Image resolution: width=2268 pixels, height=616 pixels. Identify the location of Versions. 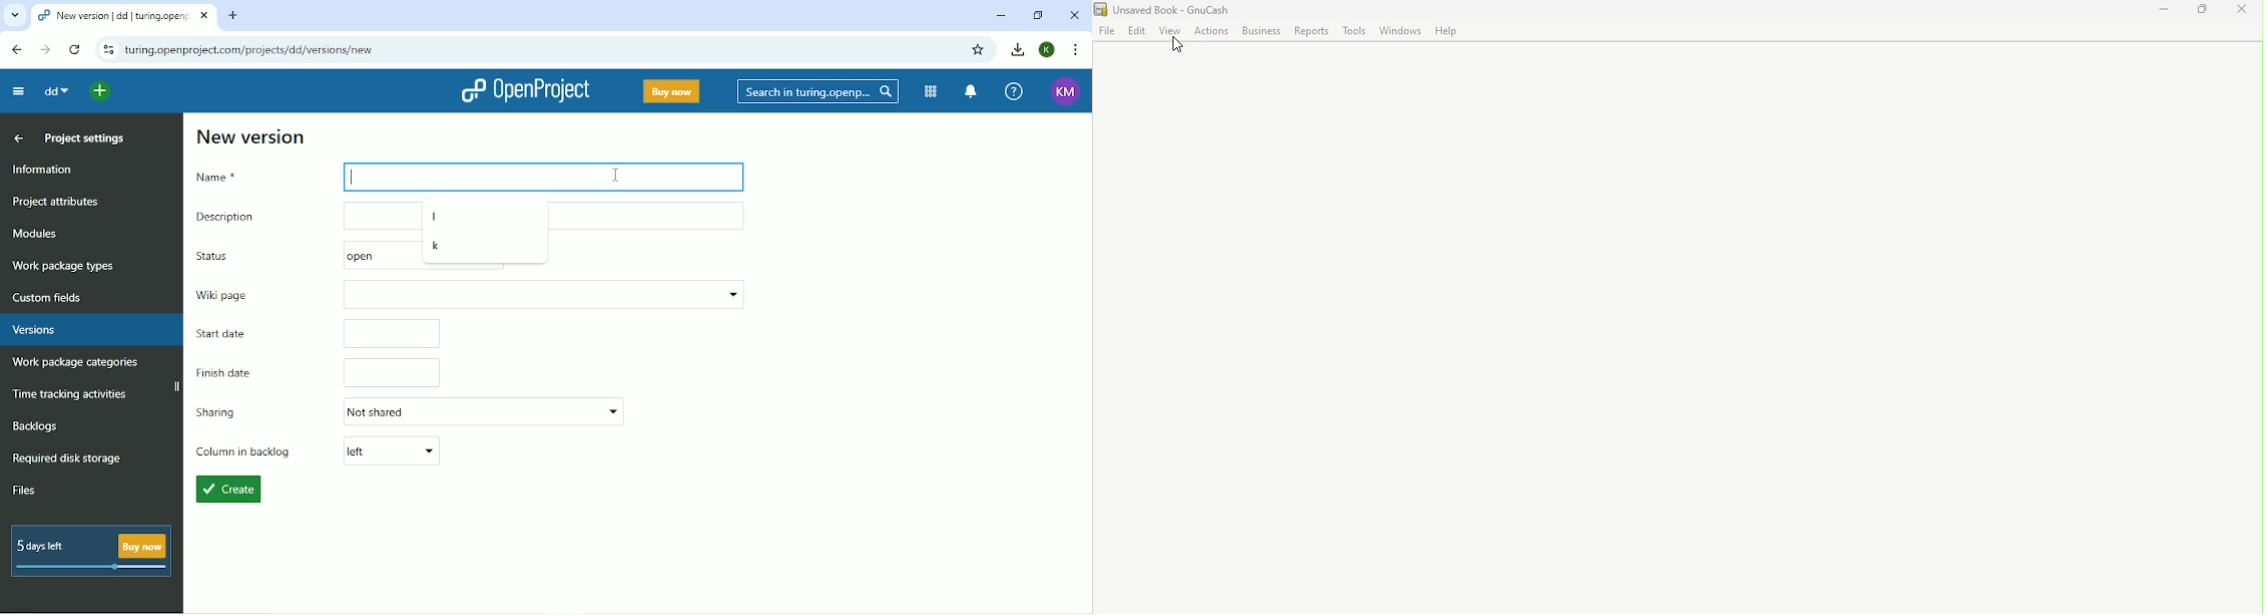
(33, 330).